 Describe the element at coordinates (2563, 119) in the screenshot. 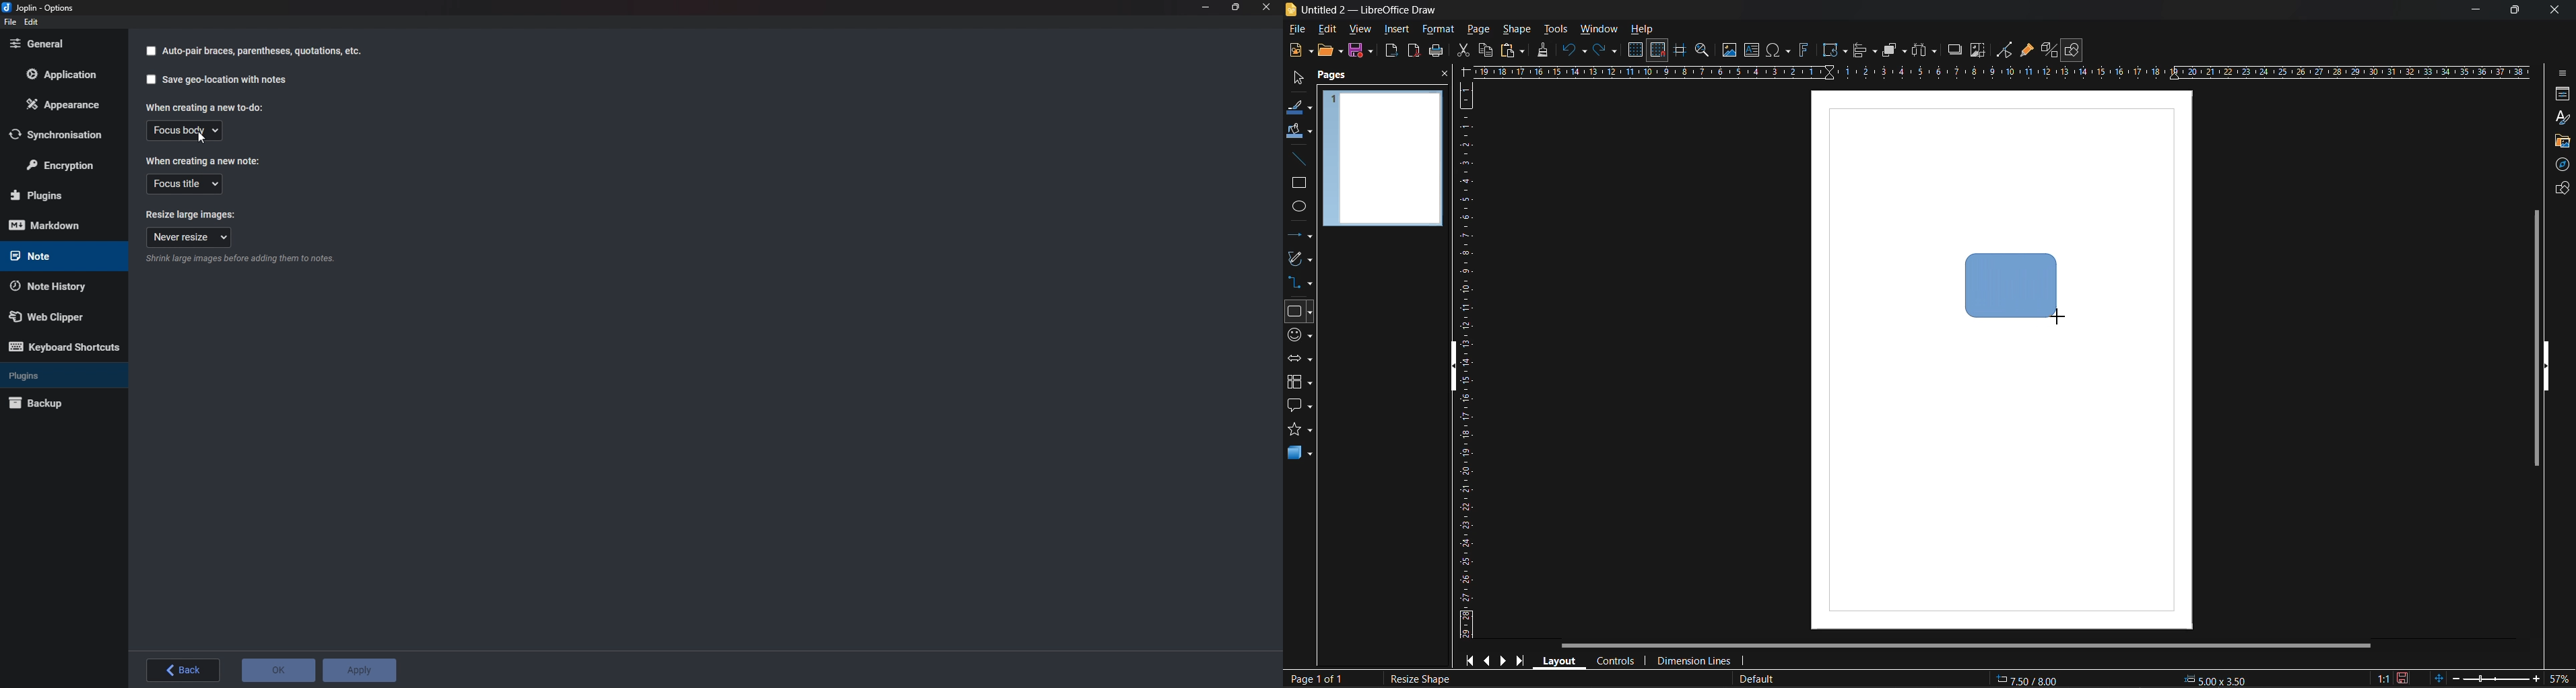

I see `styles` at that location.